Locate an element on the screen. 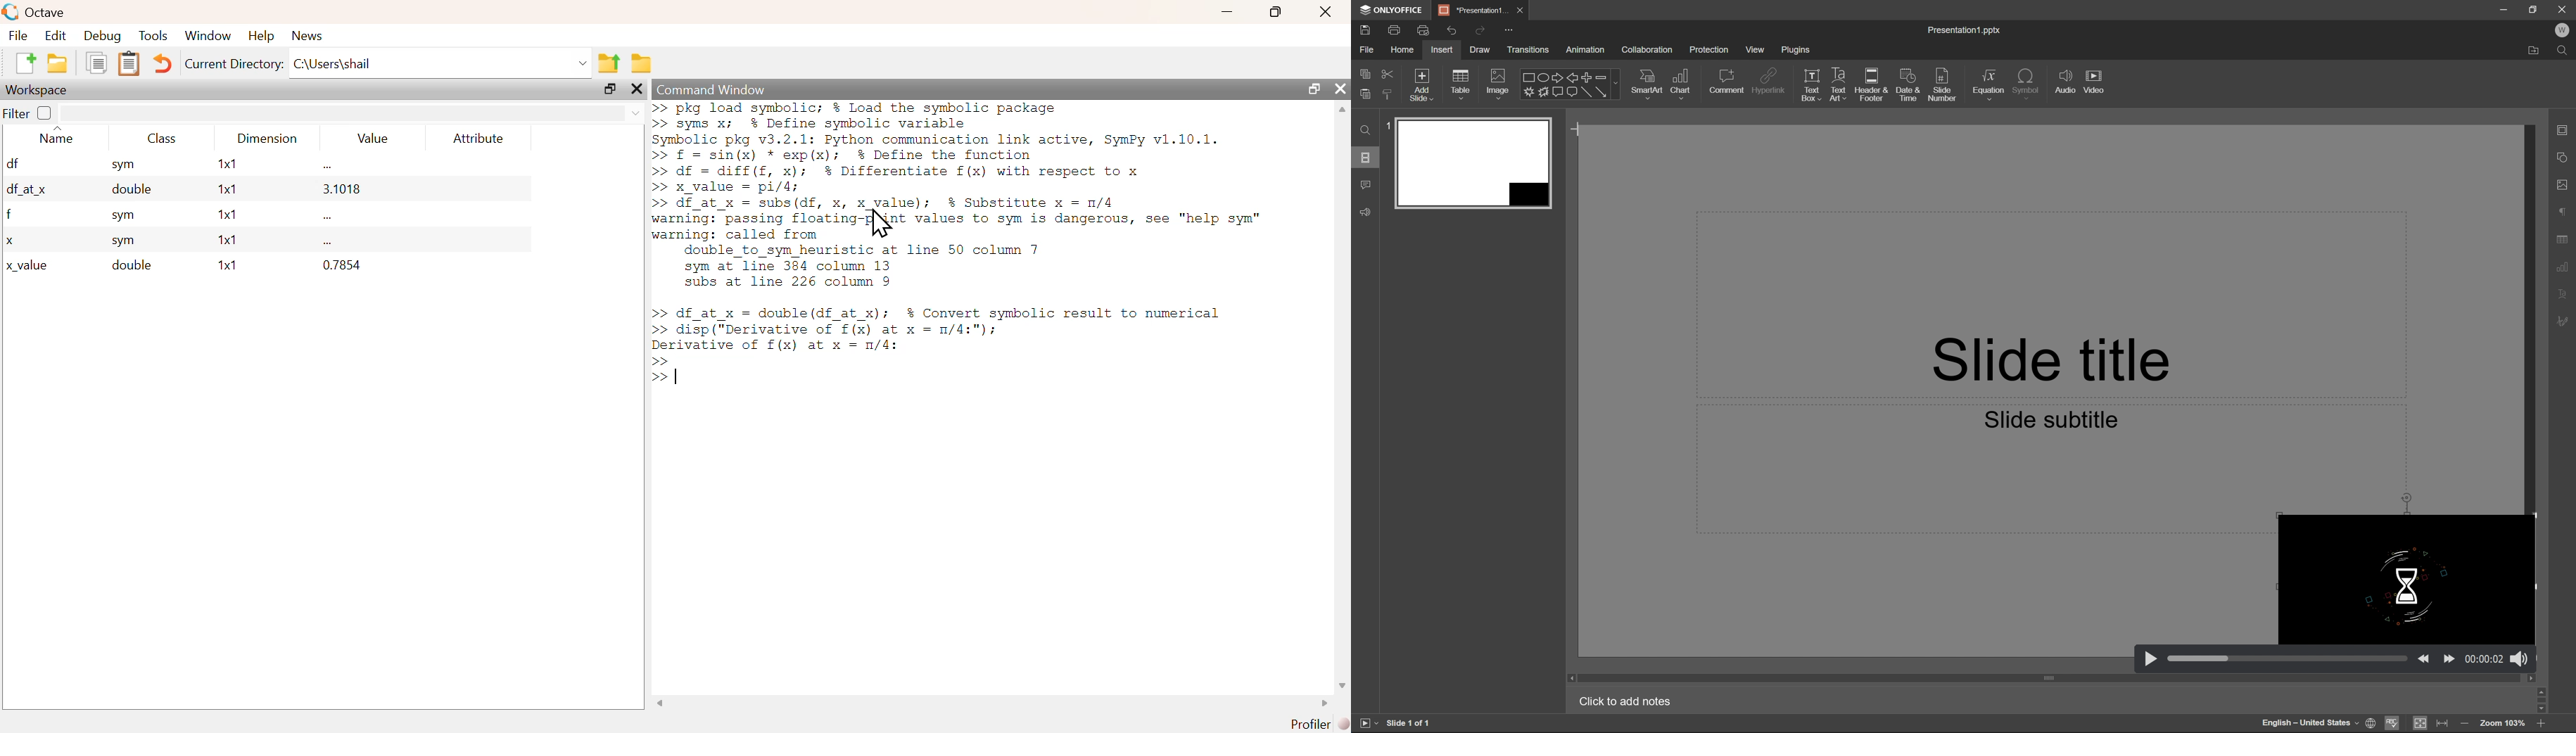 Image resolution: width=2576 pixels, height=756 pixels. restore down is located at coordinates (2534, 7).